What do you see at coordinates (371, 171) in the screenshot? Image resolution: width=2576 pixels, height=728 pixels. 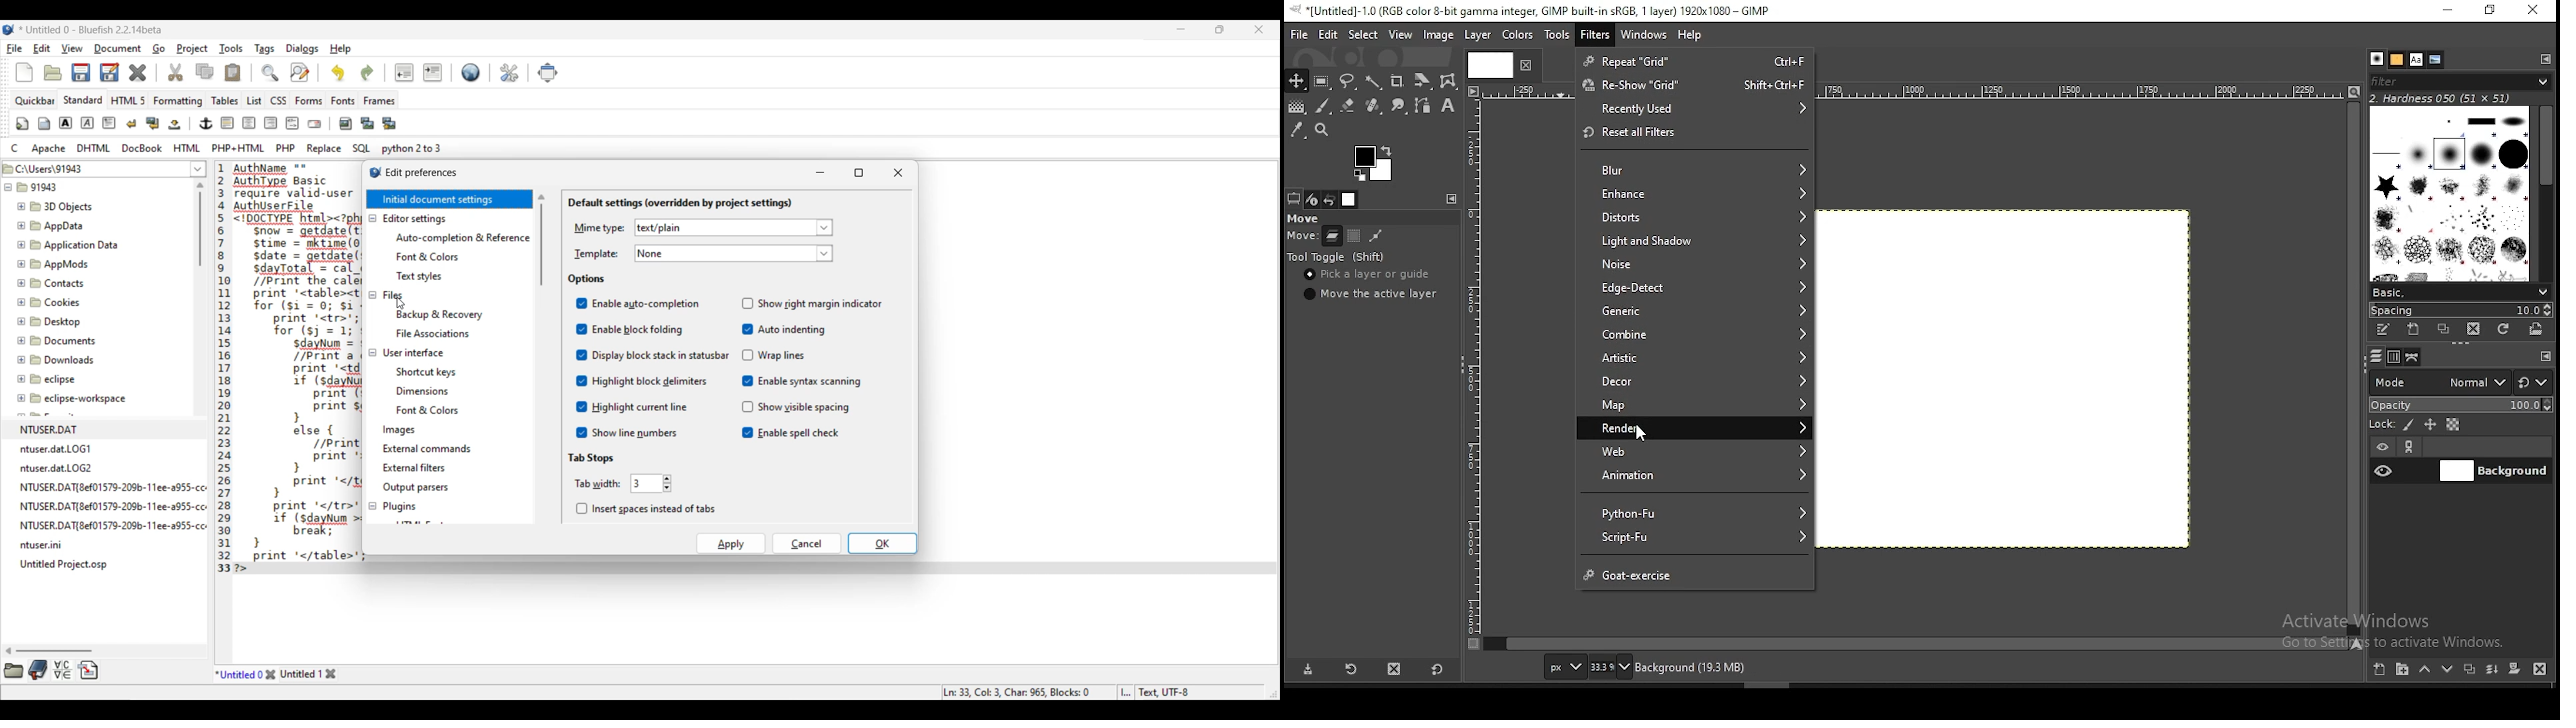 I see `icon` at bounding box center [371, 171].